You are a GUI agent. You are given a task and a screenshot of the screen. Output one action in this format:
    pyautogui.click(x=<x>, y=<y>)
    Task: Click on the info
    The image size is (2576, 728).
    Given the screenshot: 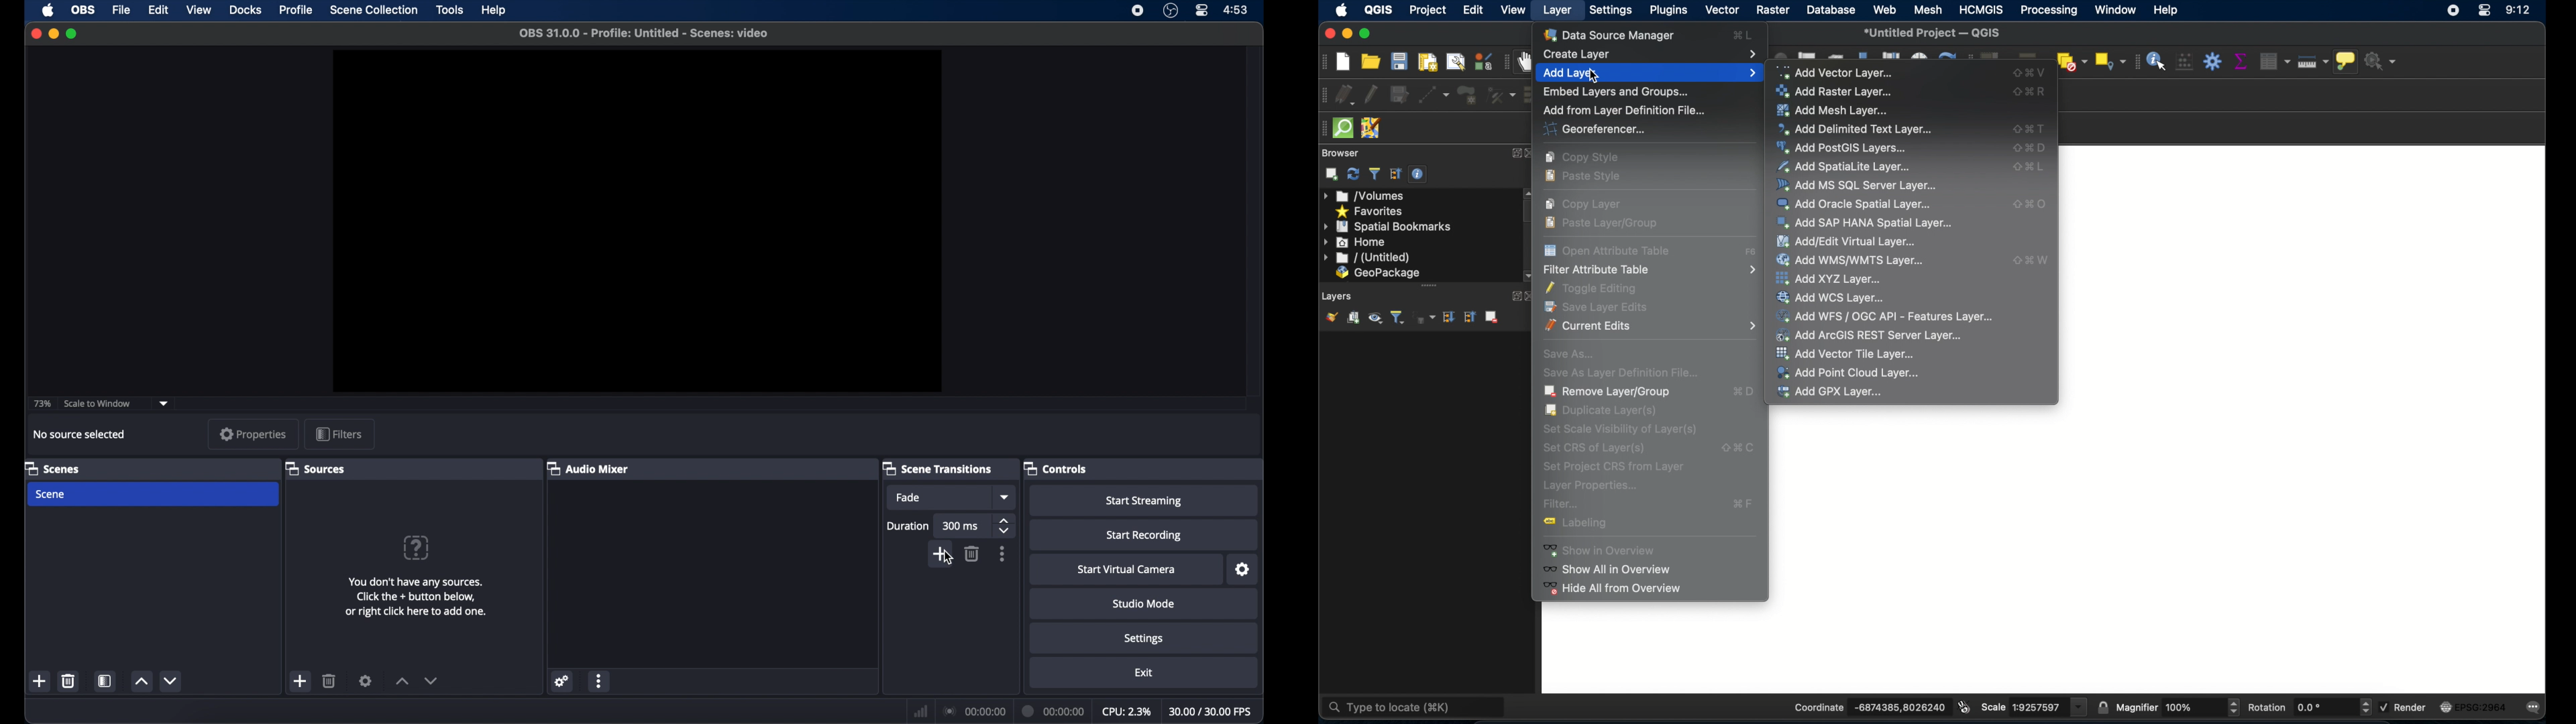 What is the action you would take?
    pyautogui.click(x=418, y=597)
    